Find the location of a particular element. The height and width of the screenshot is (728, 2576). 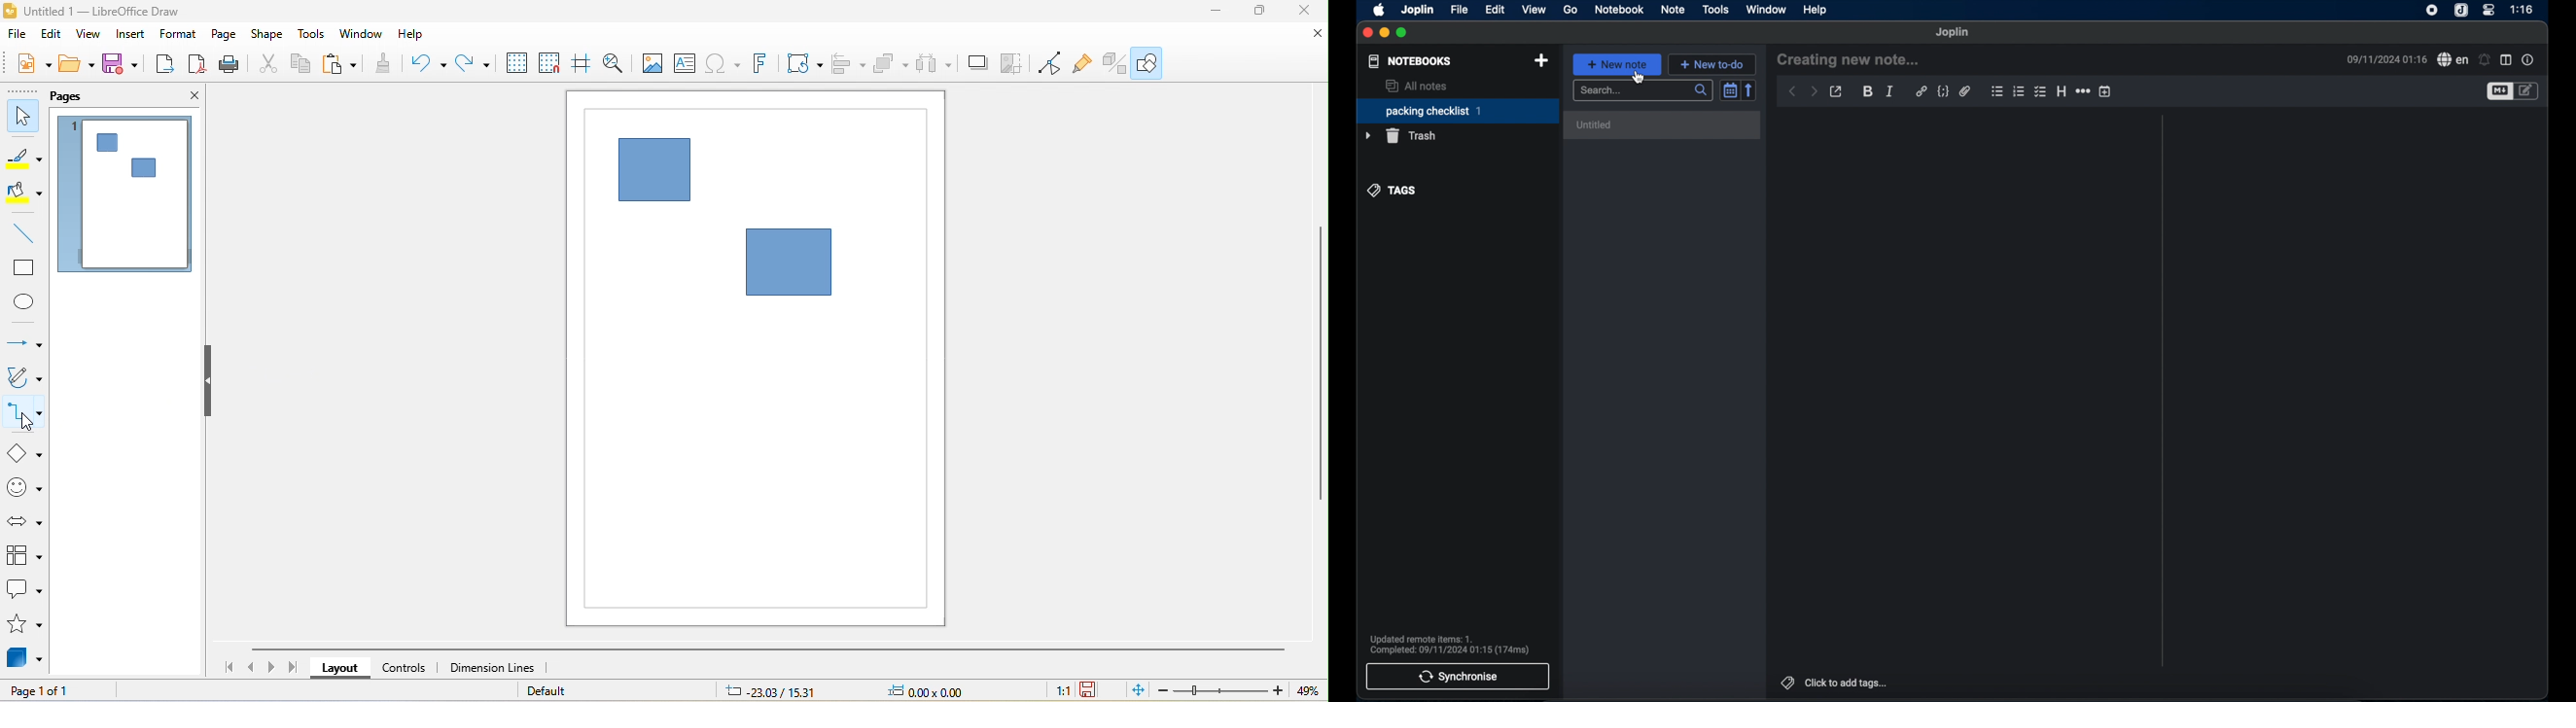

creating new note... is located at coordinates (1852, 61).